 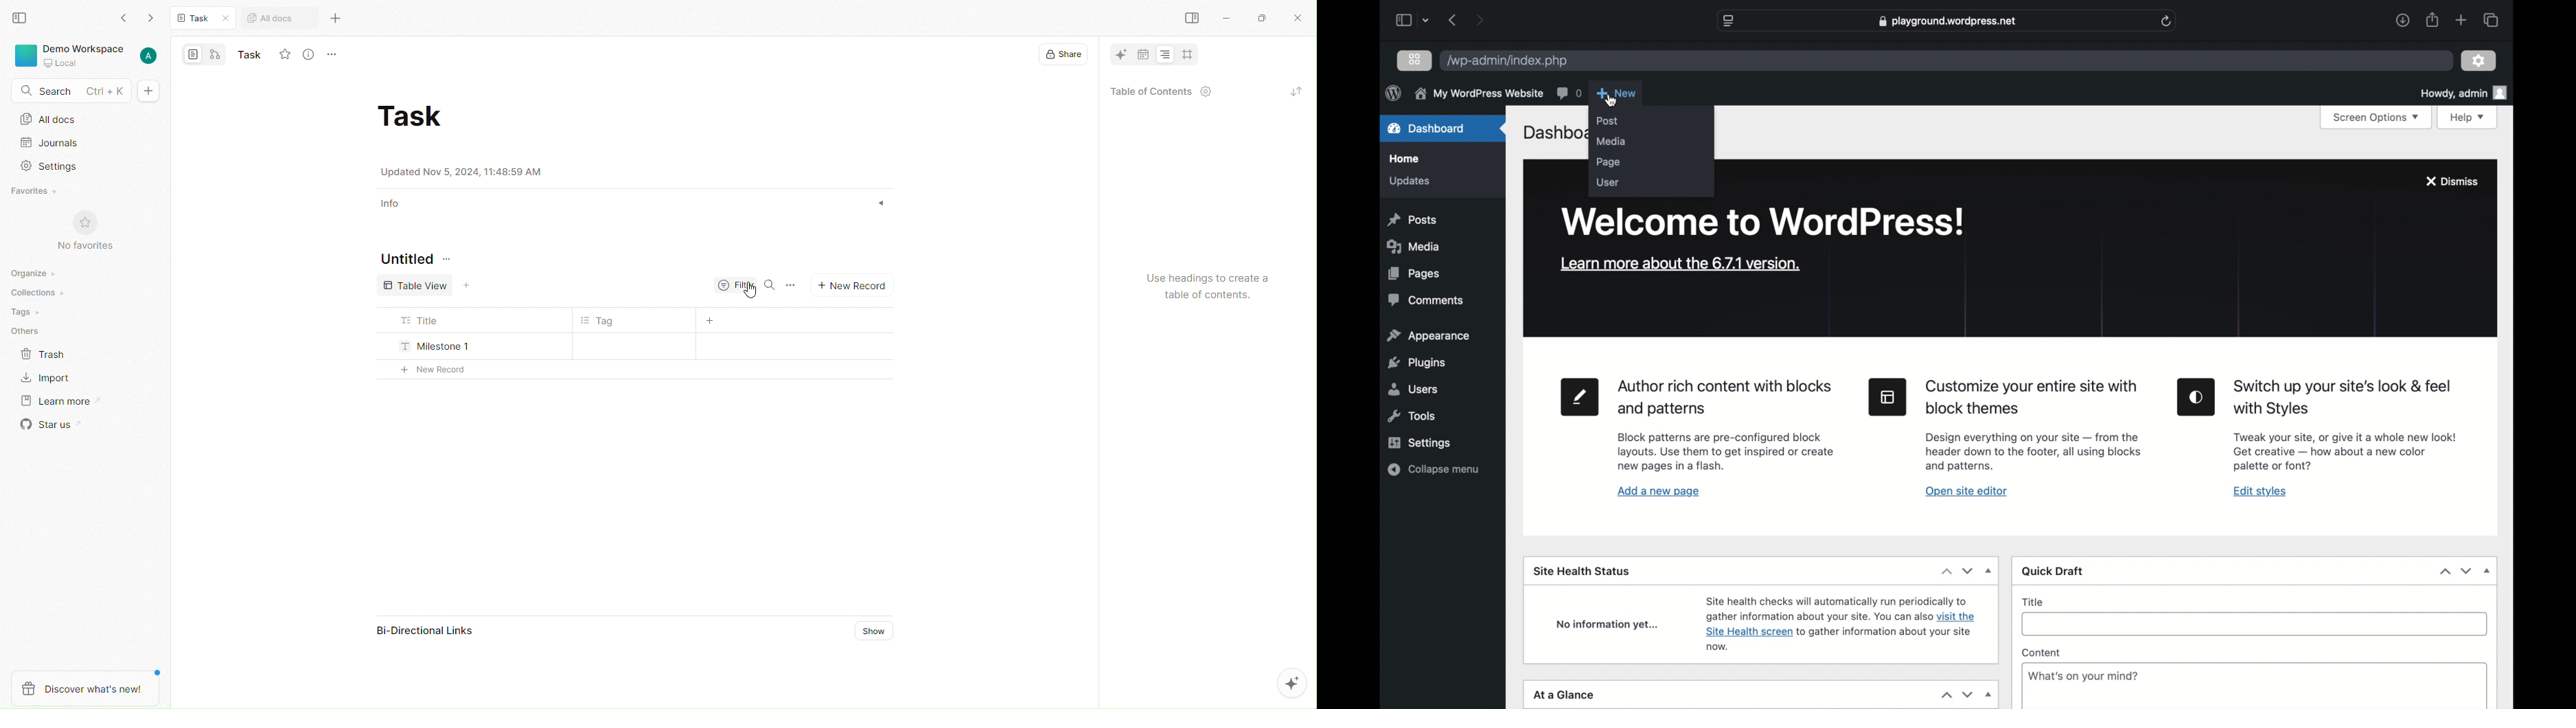 What do you see at coordinates (43, 356) in the screenshot?
I see `Trash` at bounding box center [43, 356].